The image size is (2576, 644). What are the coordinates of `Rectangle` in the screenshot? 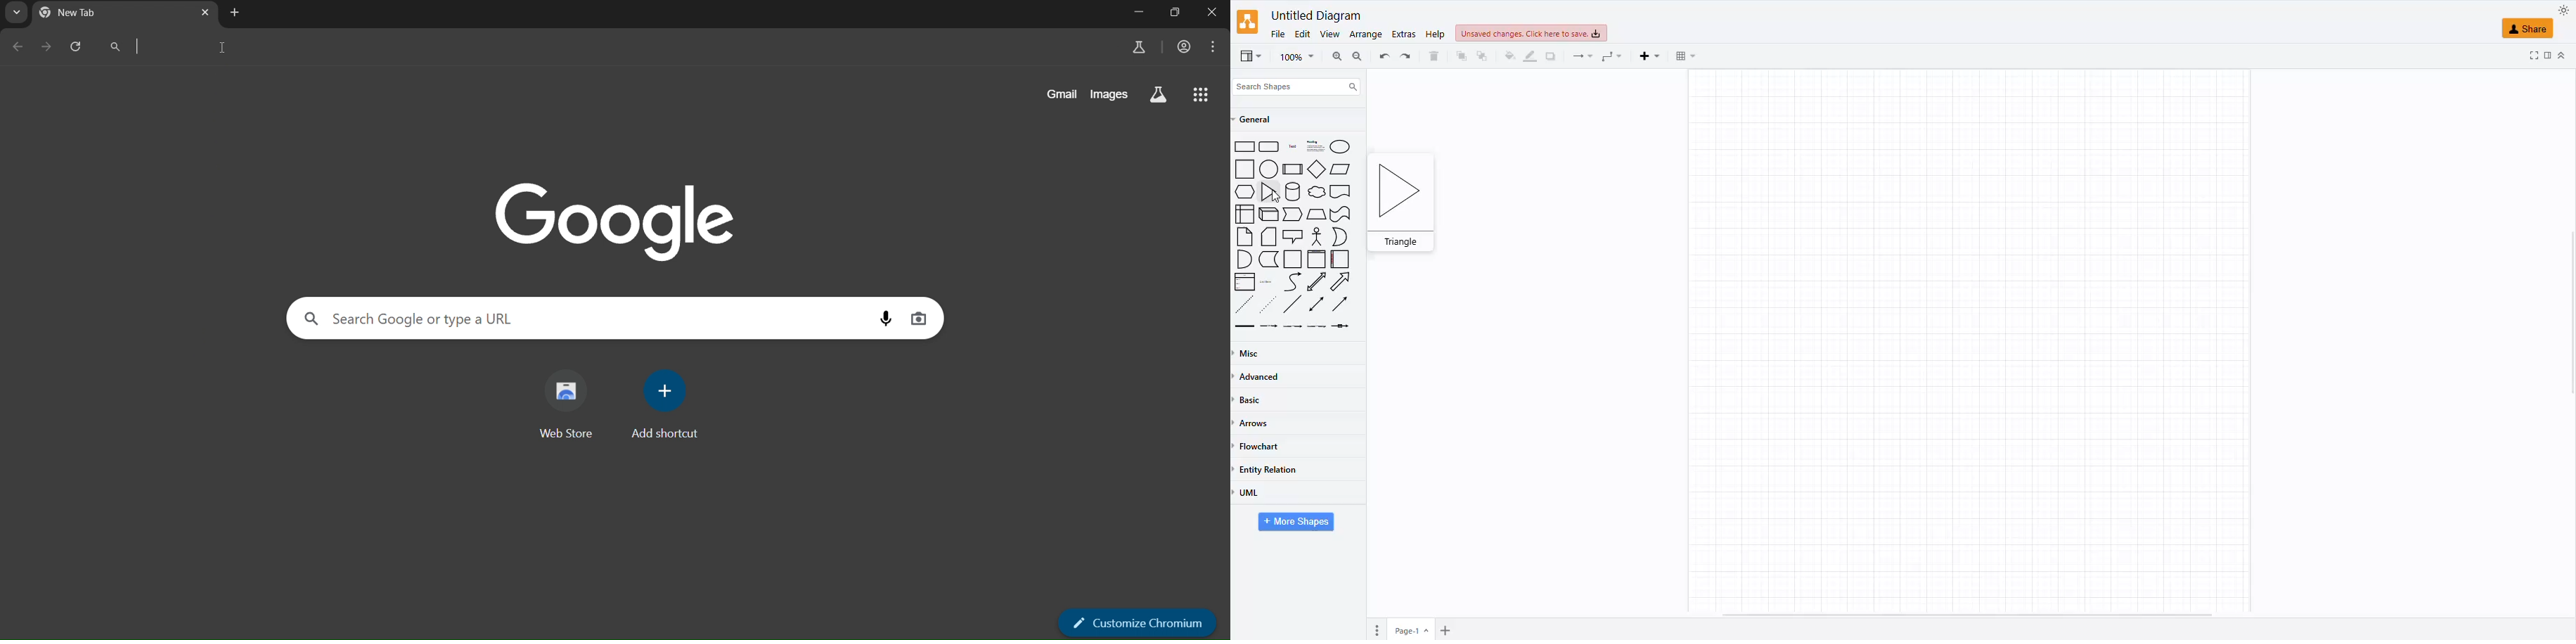 It's located at (1244, 169).